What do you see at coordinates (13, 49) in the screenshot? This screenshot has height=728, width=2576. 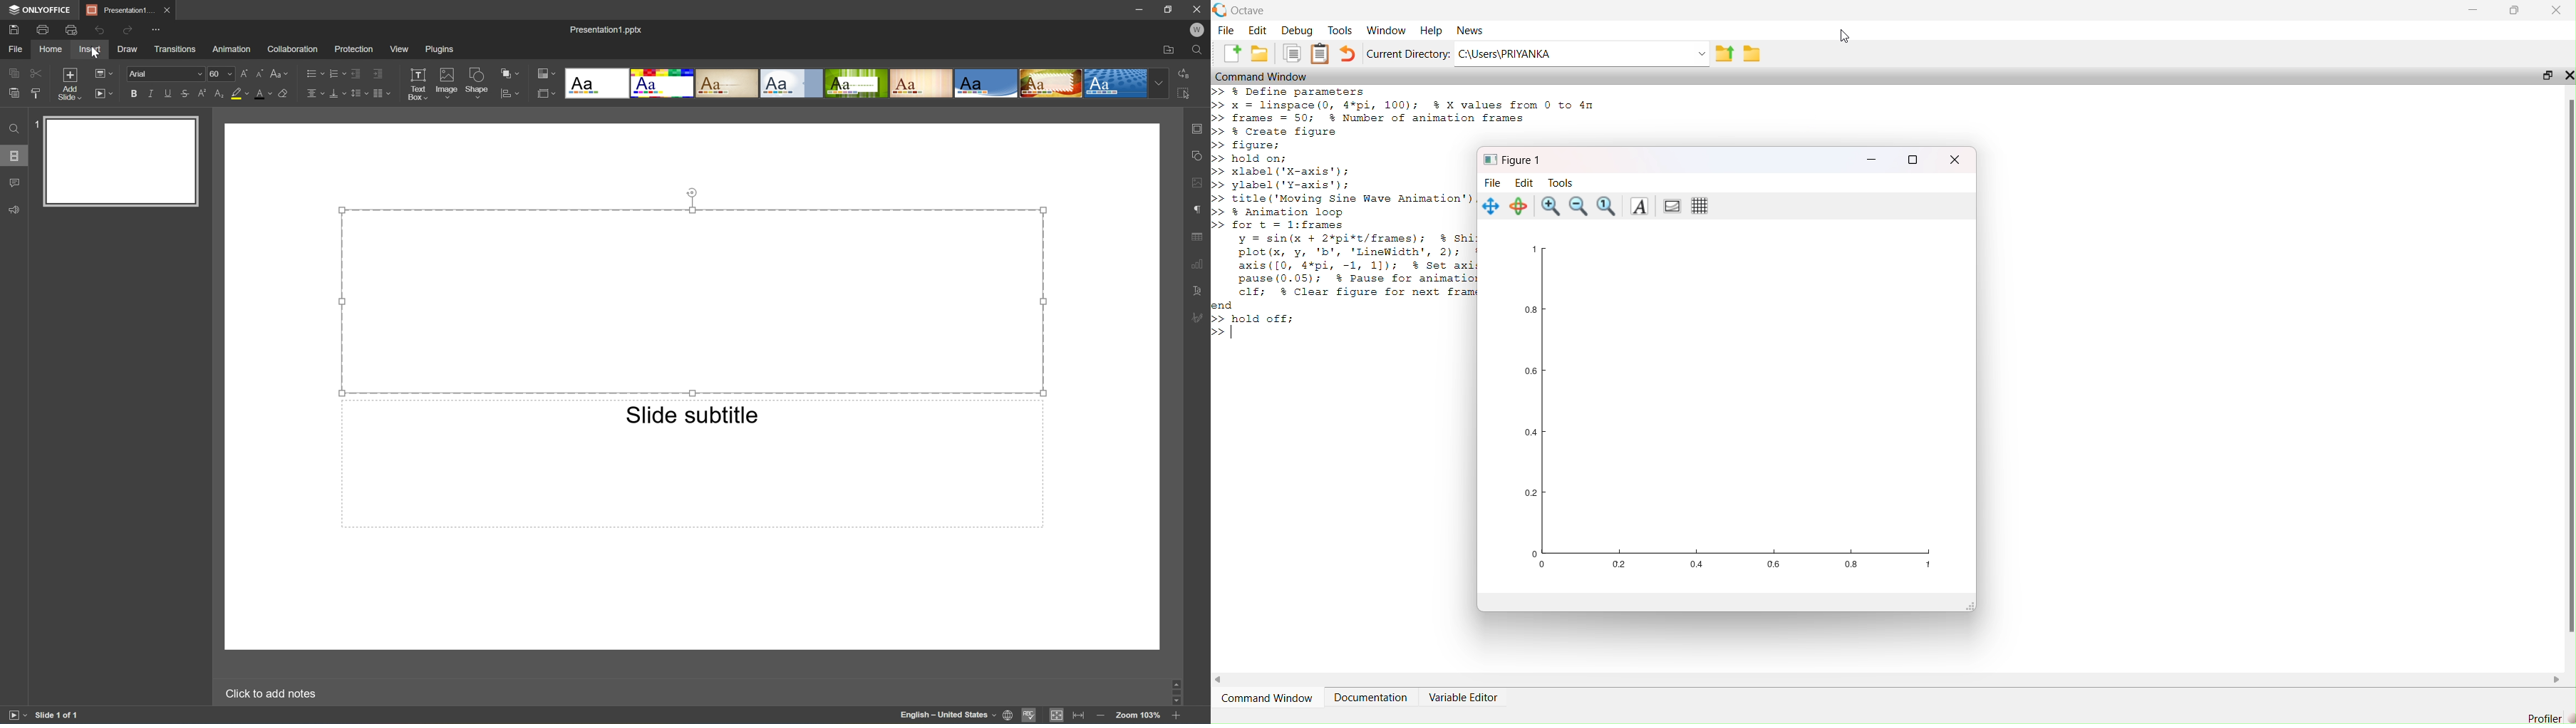 I see `File` at bounding box center [13, 49].